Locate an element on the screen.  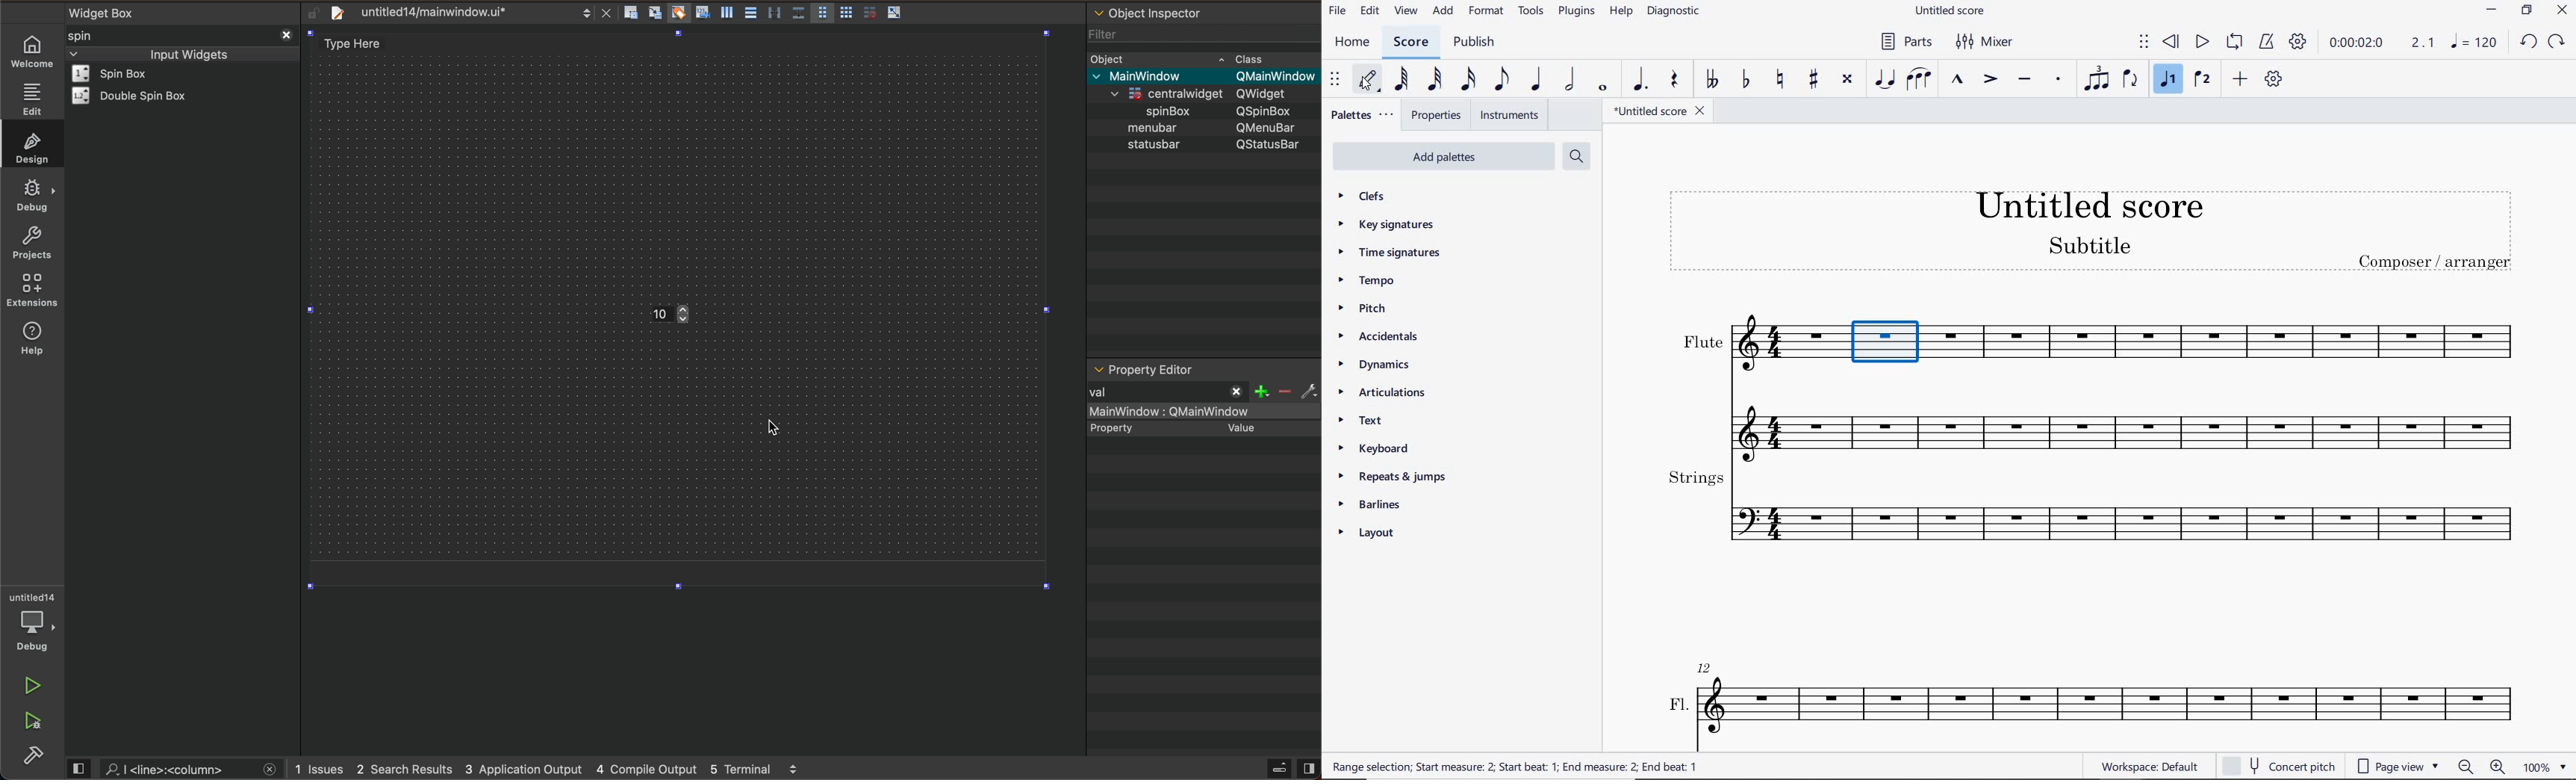
TUPLET is located at coordinates (2100, 78).